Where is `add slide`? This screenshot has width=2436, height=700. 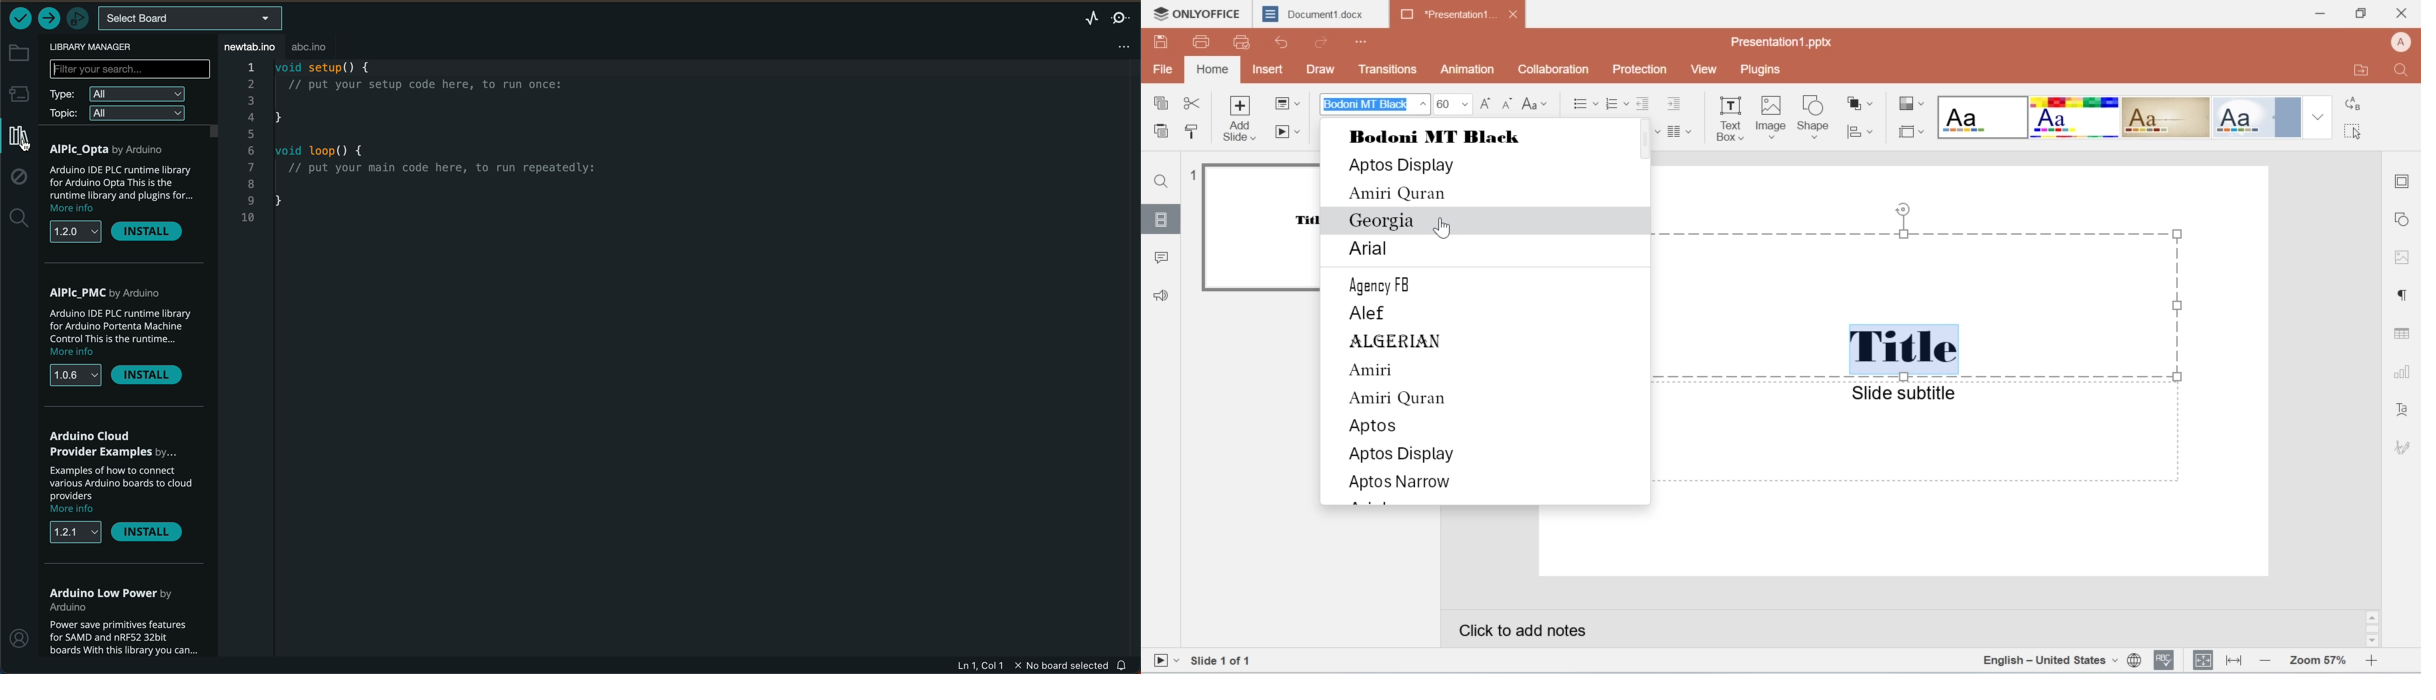 add slide is located at coordinates (1242, 120).